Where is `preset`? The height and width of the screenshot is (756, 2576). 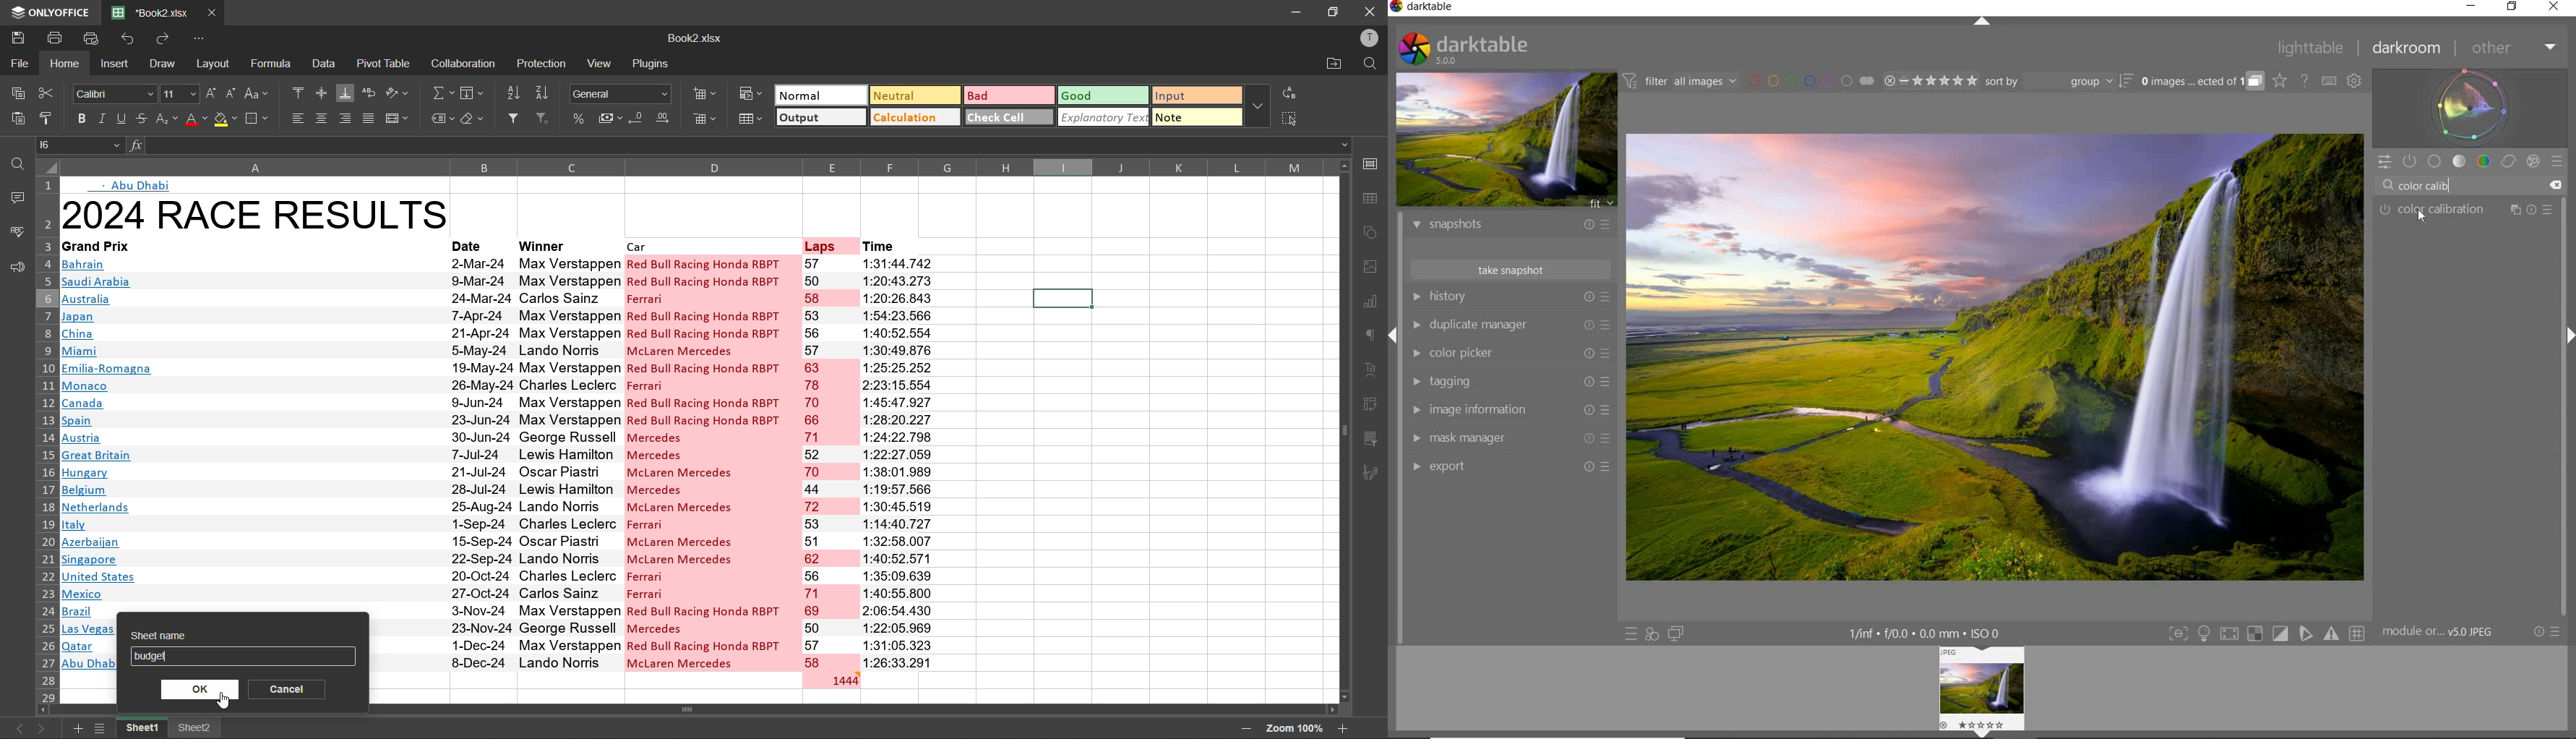 preset is located at coordinates (2559, 164).